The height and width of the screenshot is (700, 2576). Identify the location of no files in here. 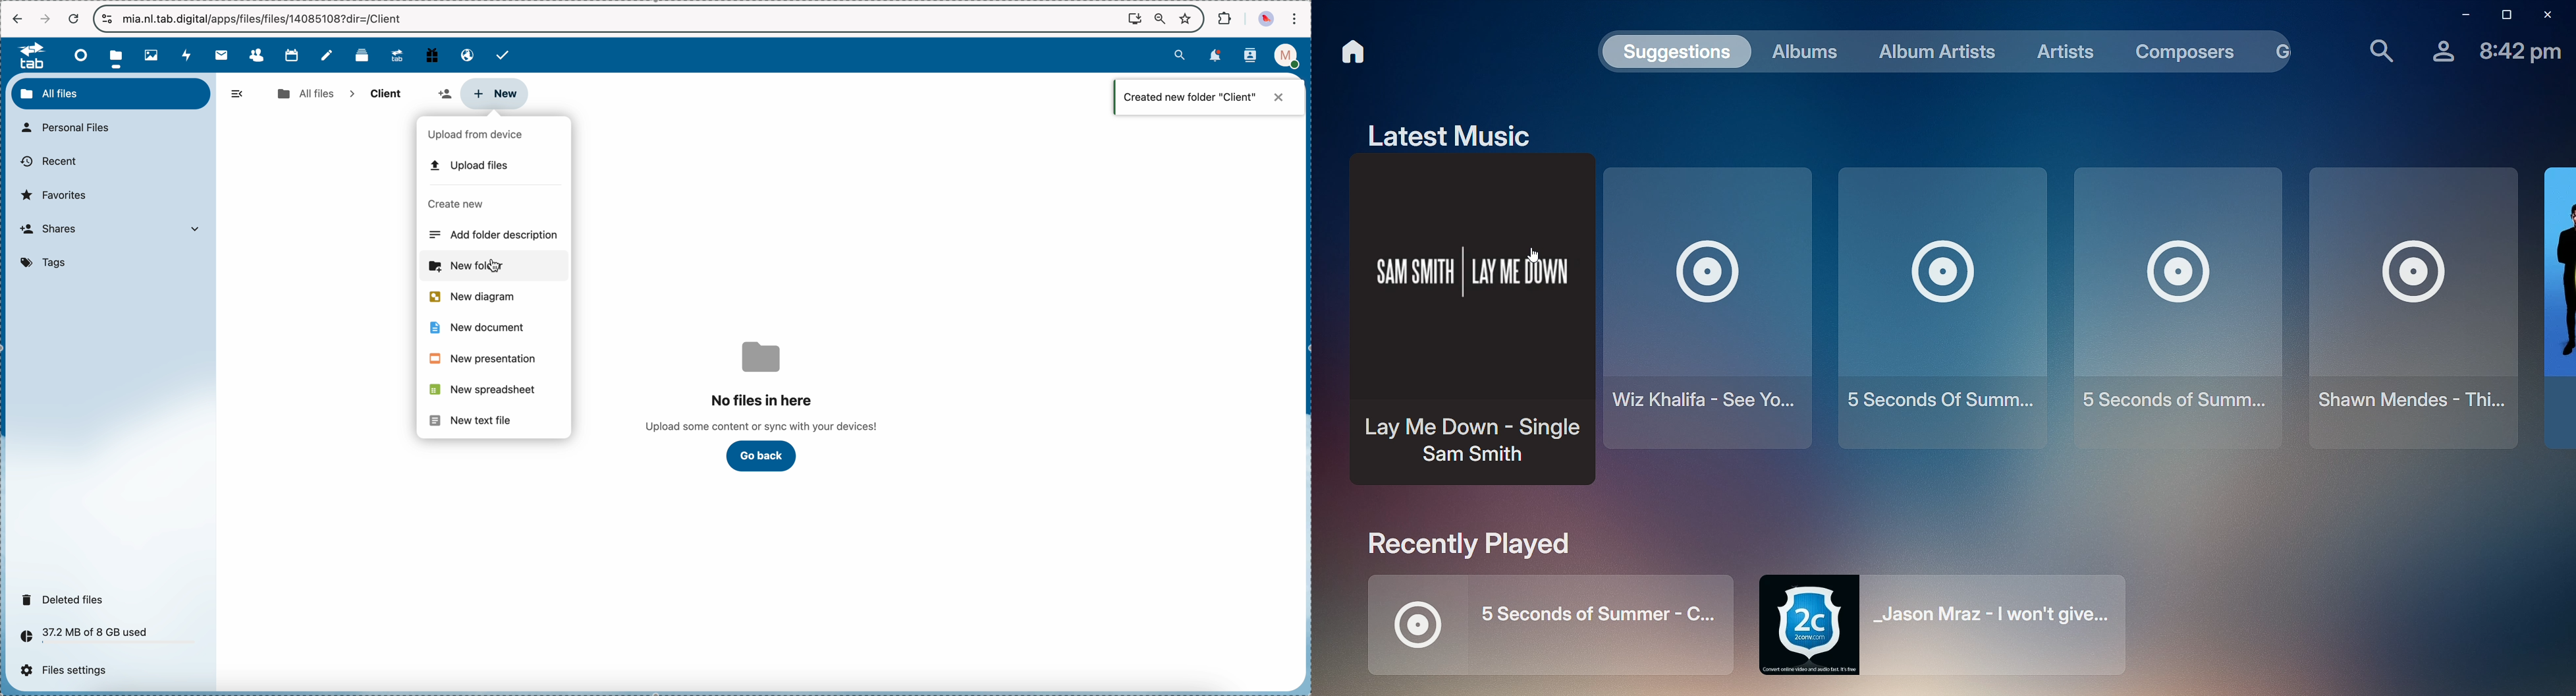
(763, 386).